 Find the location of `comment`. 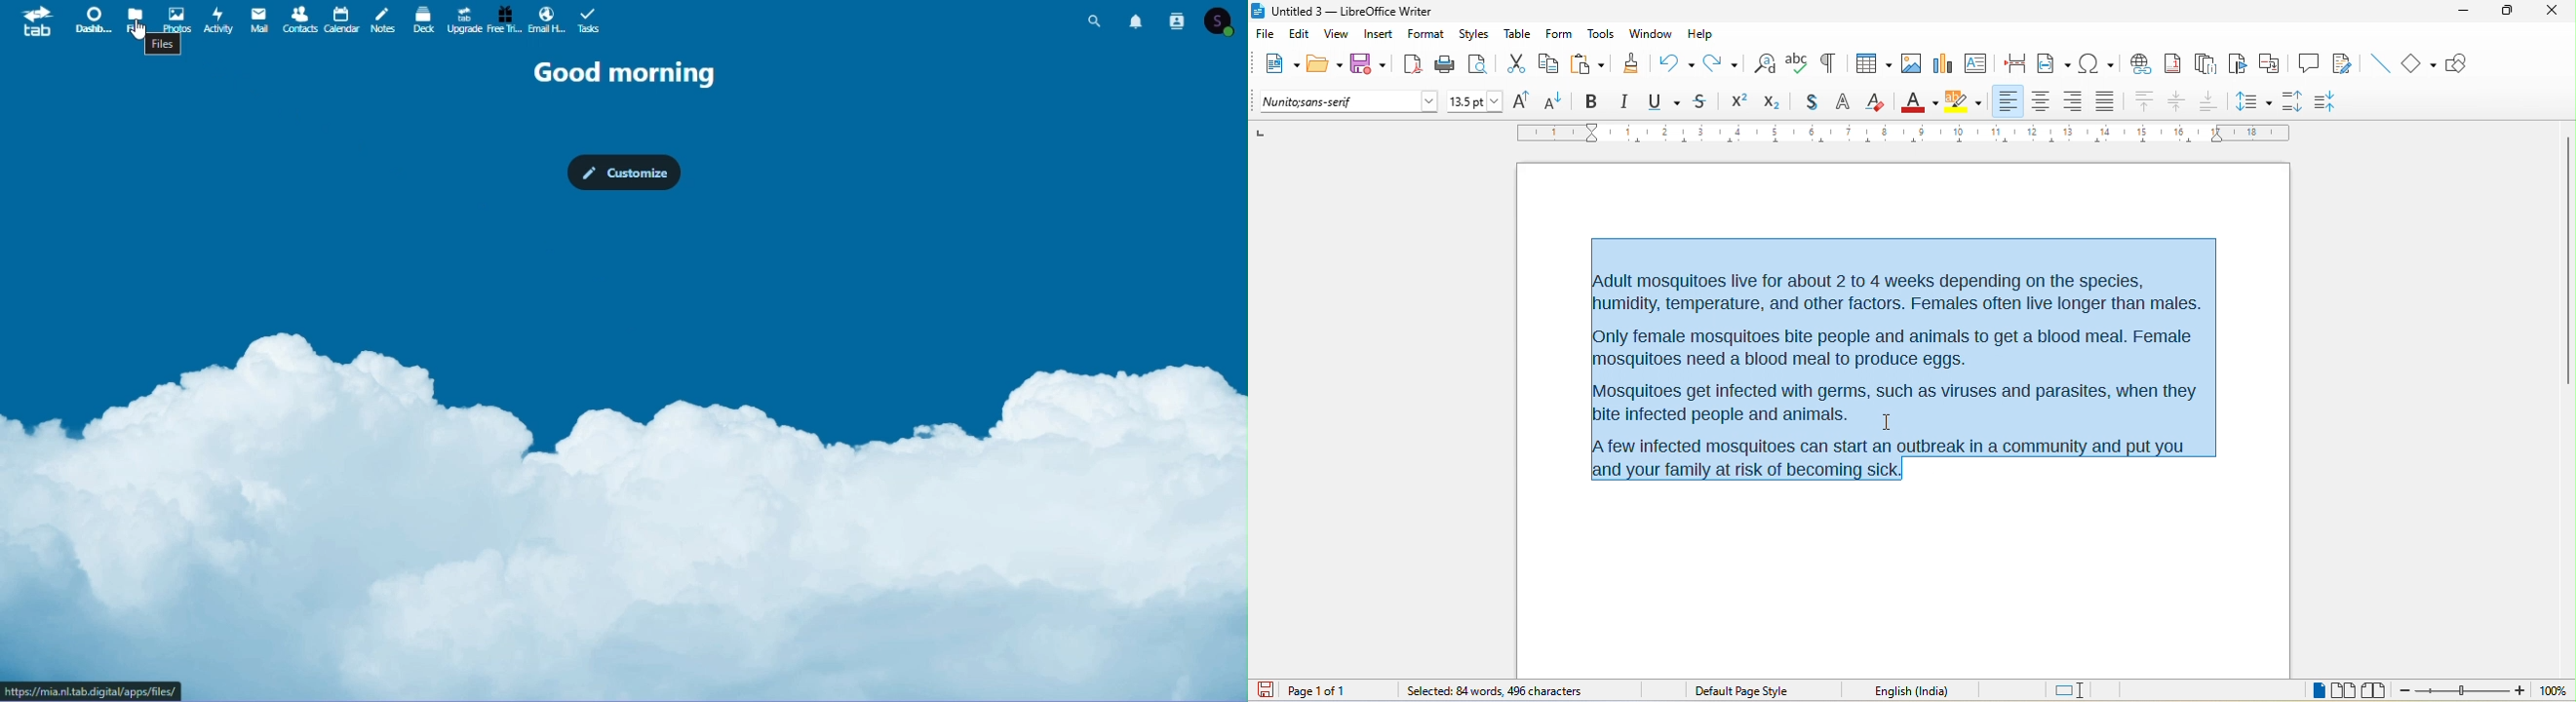

comment is located at coordinates (2309, 61).